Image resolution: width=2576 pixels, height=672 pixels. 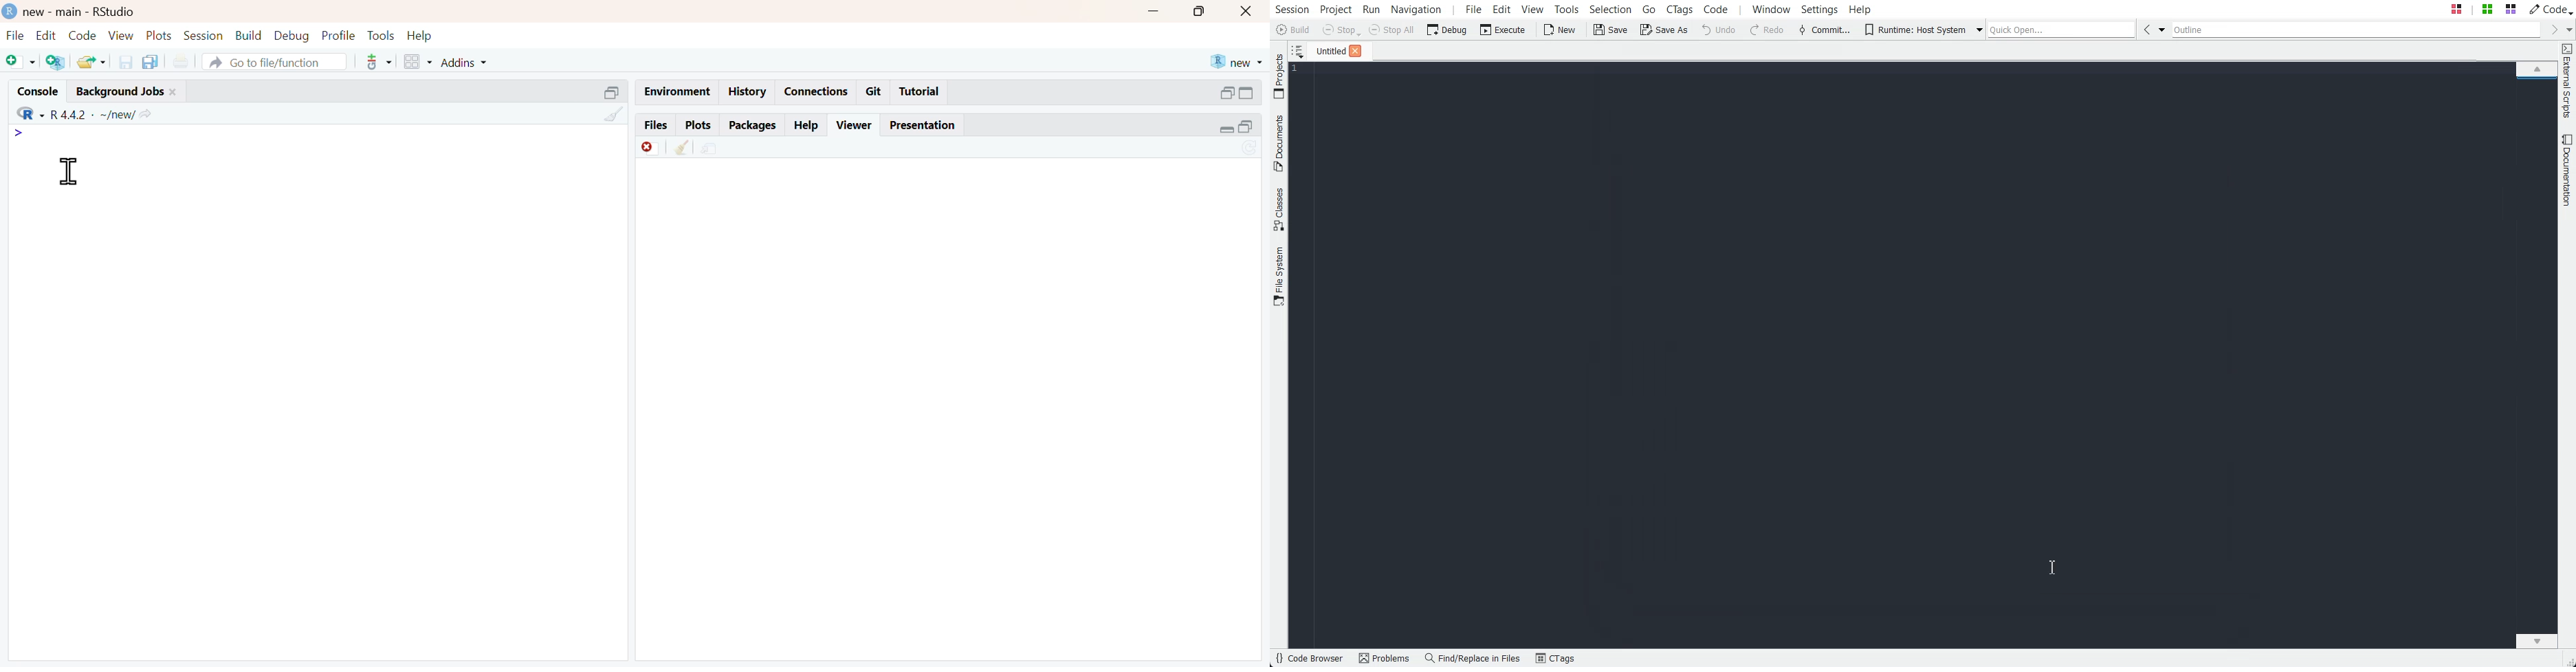 I want to click on Go Back, so click(x=2146, y=29).